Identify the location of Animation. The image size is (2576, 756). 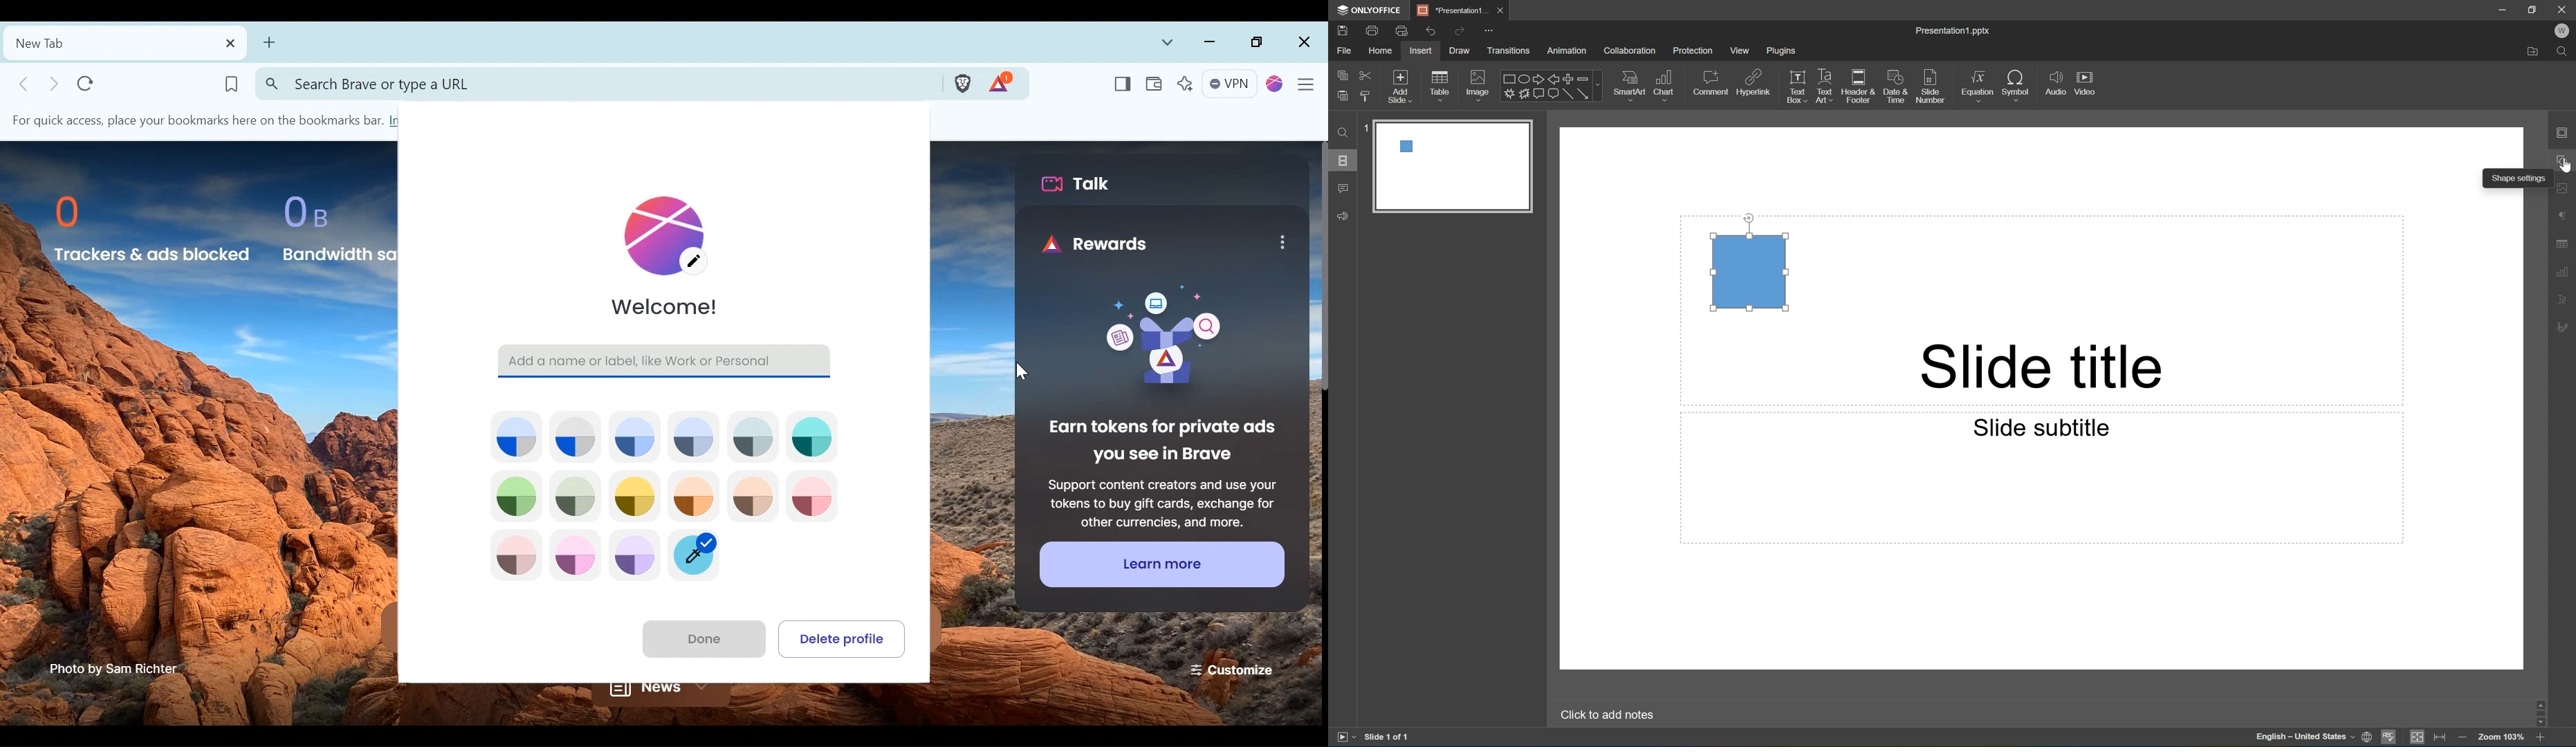
(1567, 51).